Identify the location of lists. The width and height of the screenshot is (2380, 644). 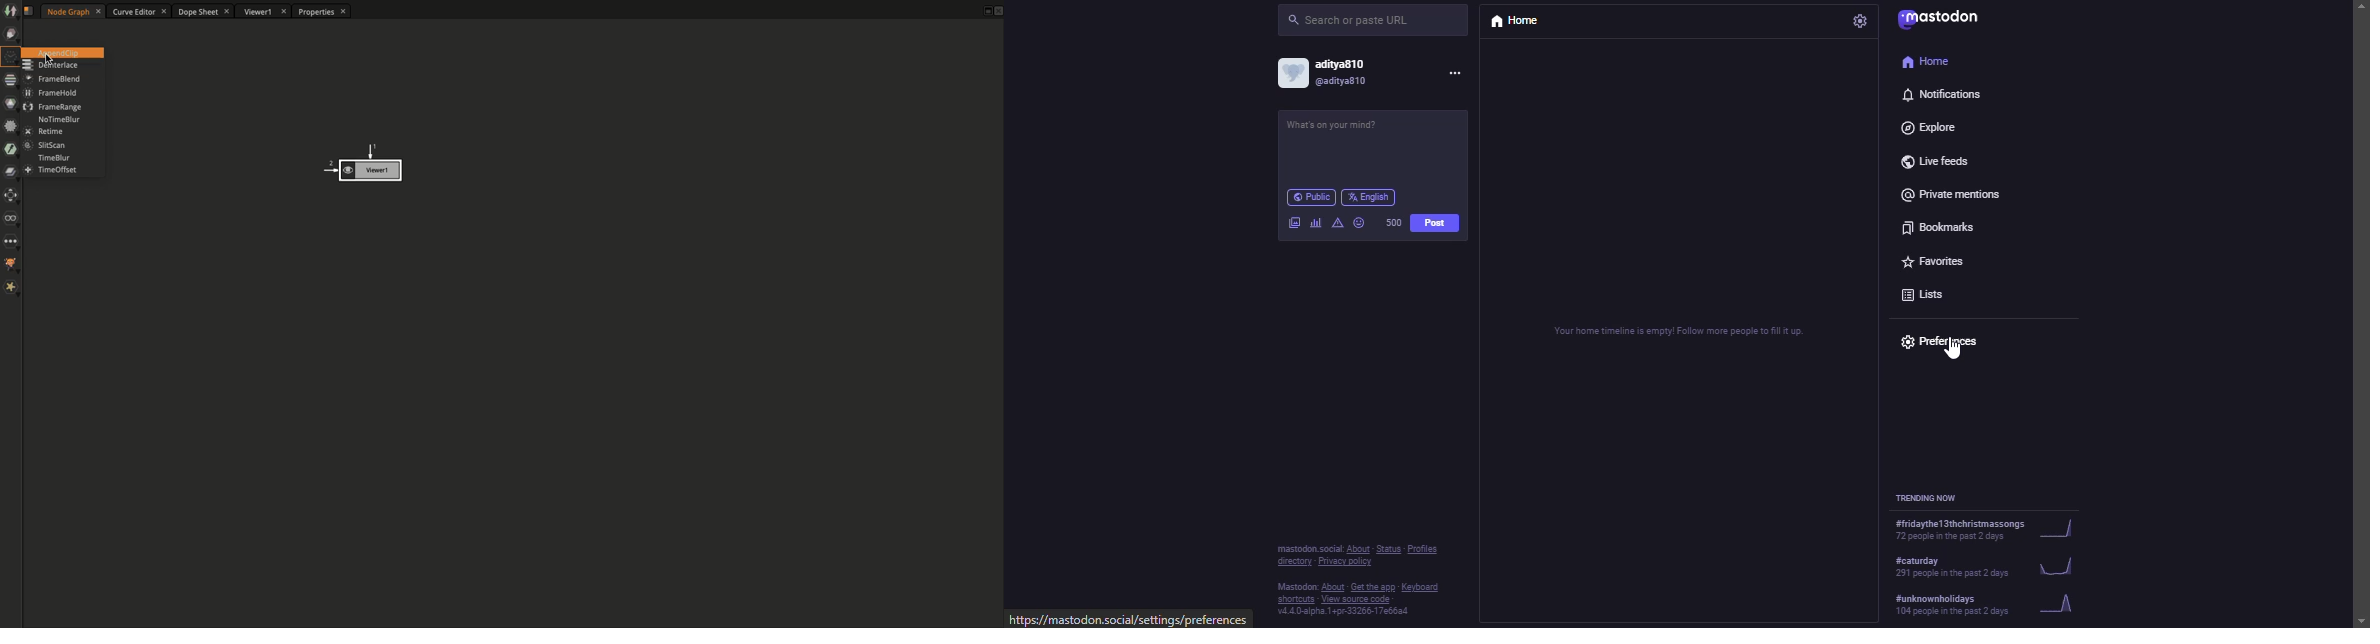
(1930, 289).